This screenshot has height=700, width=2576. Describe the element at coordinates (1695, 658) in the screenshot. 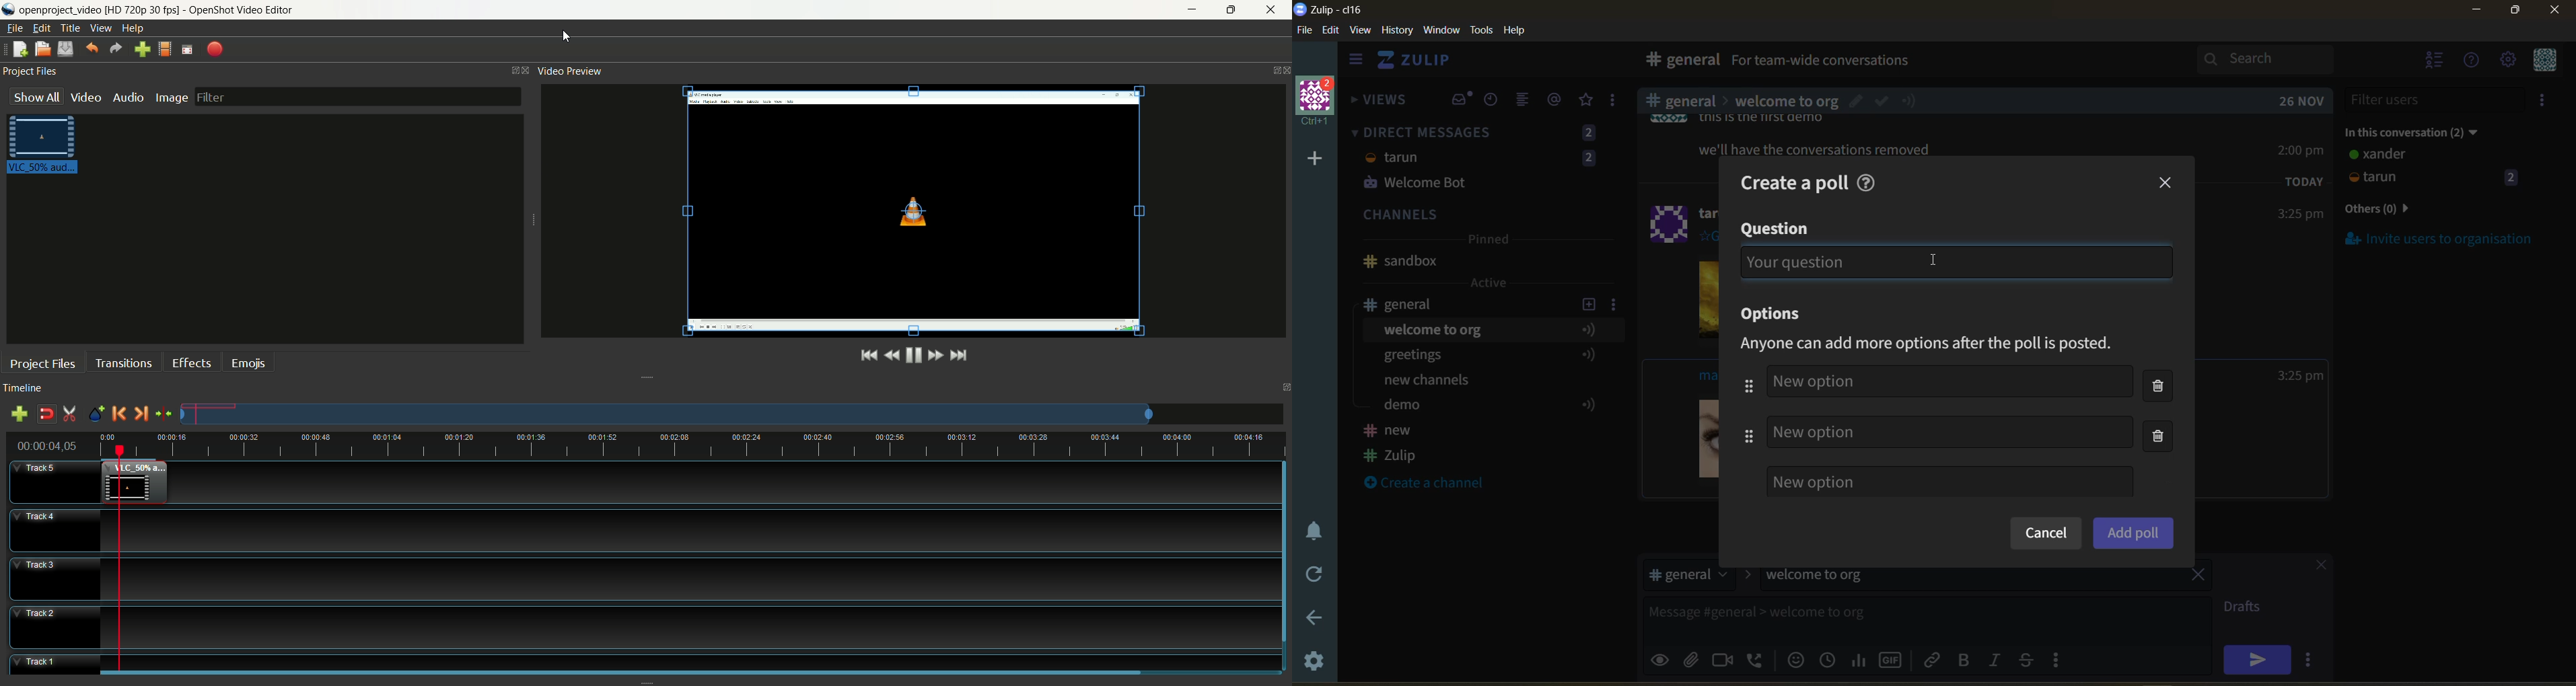

I see `upload files` at that location.